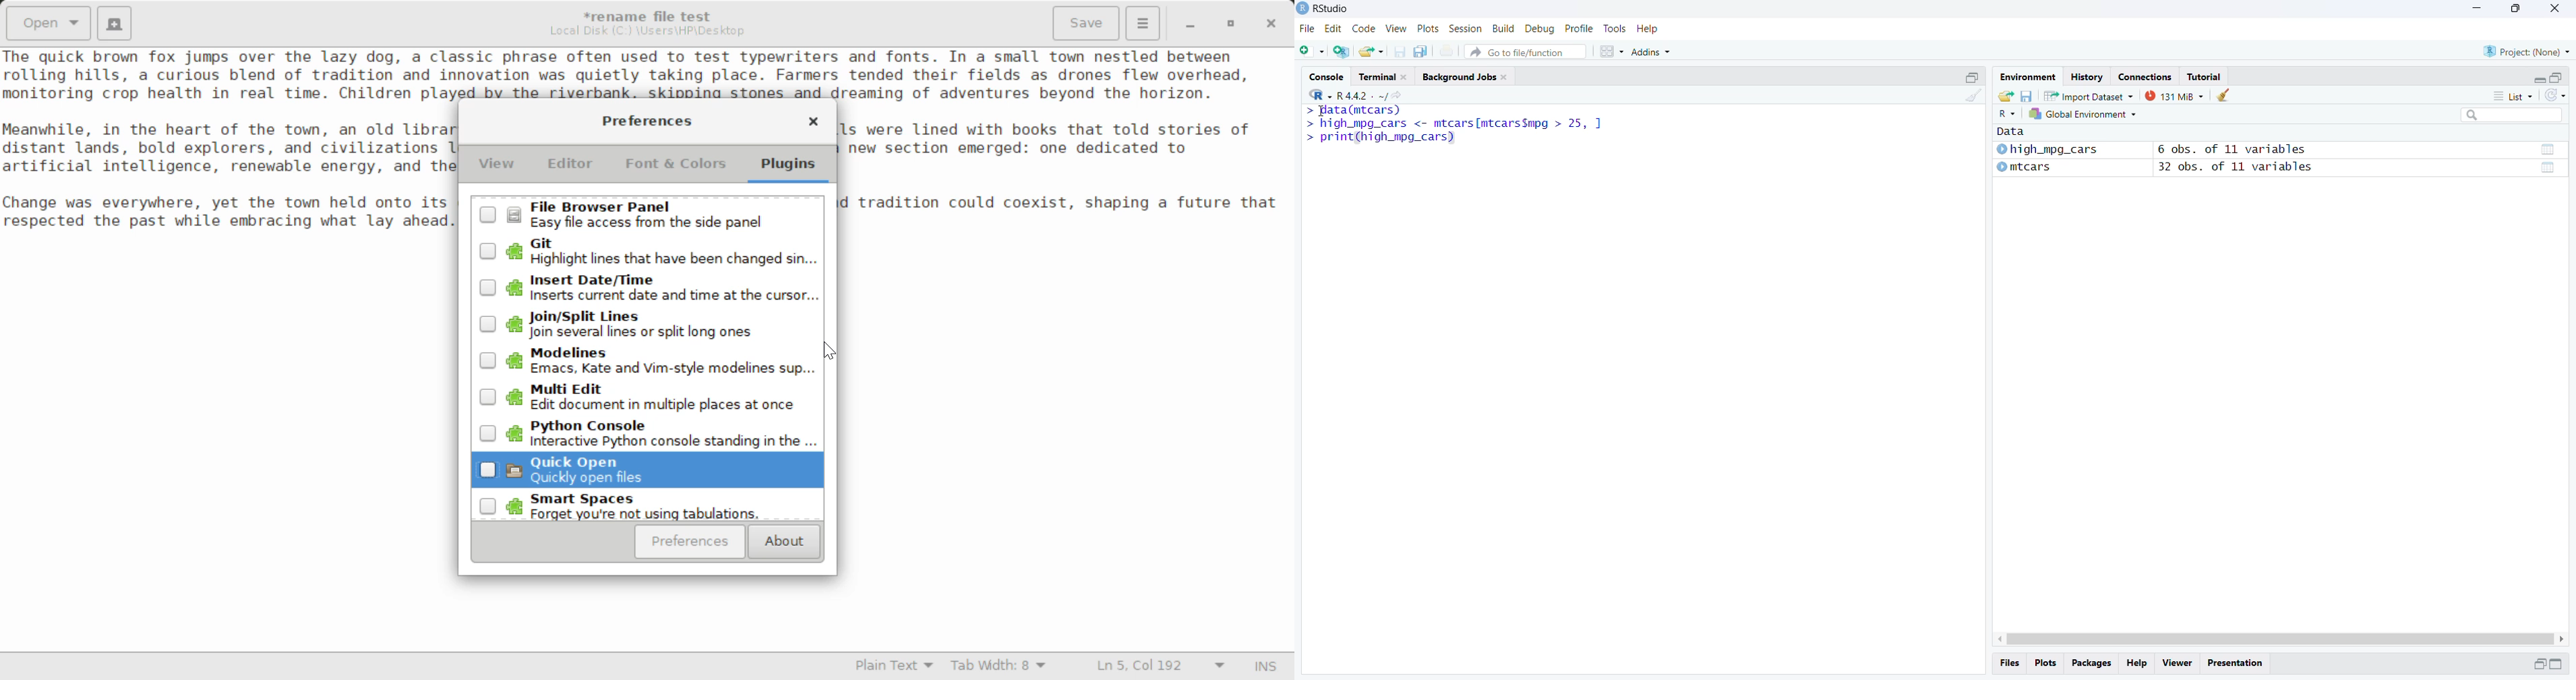 This screenshot has height=700, width=2576. What do you see at coordinates (651, 472) in the screenshot?
I see `Down Arrow to Quickly Open Plugin Button Unselected` at bounding box center [651, 472].